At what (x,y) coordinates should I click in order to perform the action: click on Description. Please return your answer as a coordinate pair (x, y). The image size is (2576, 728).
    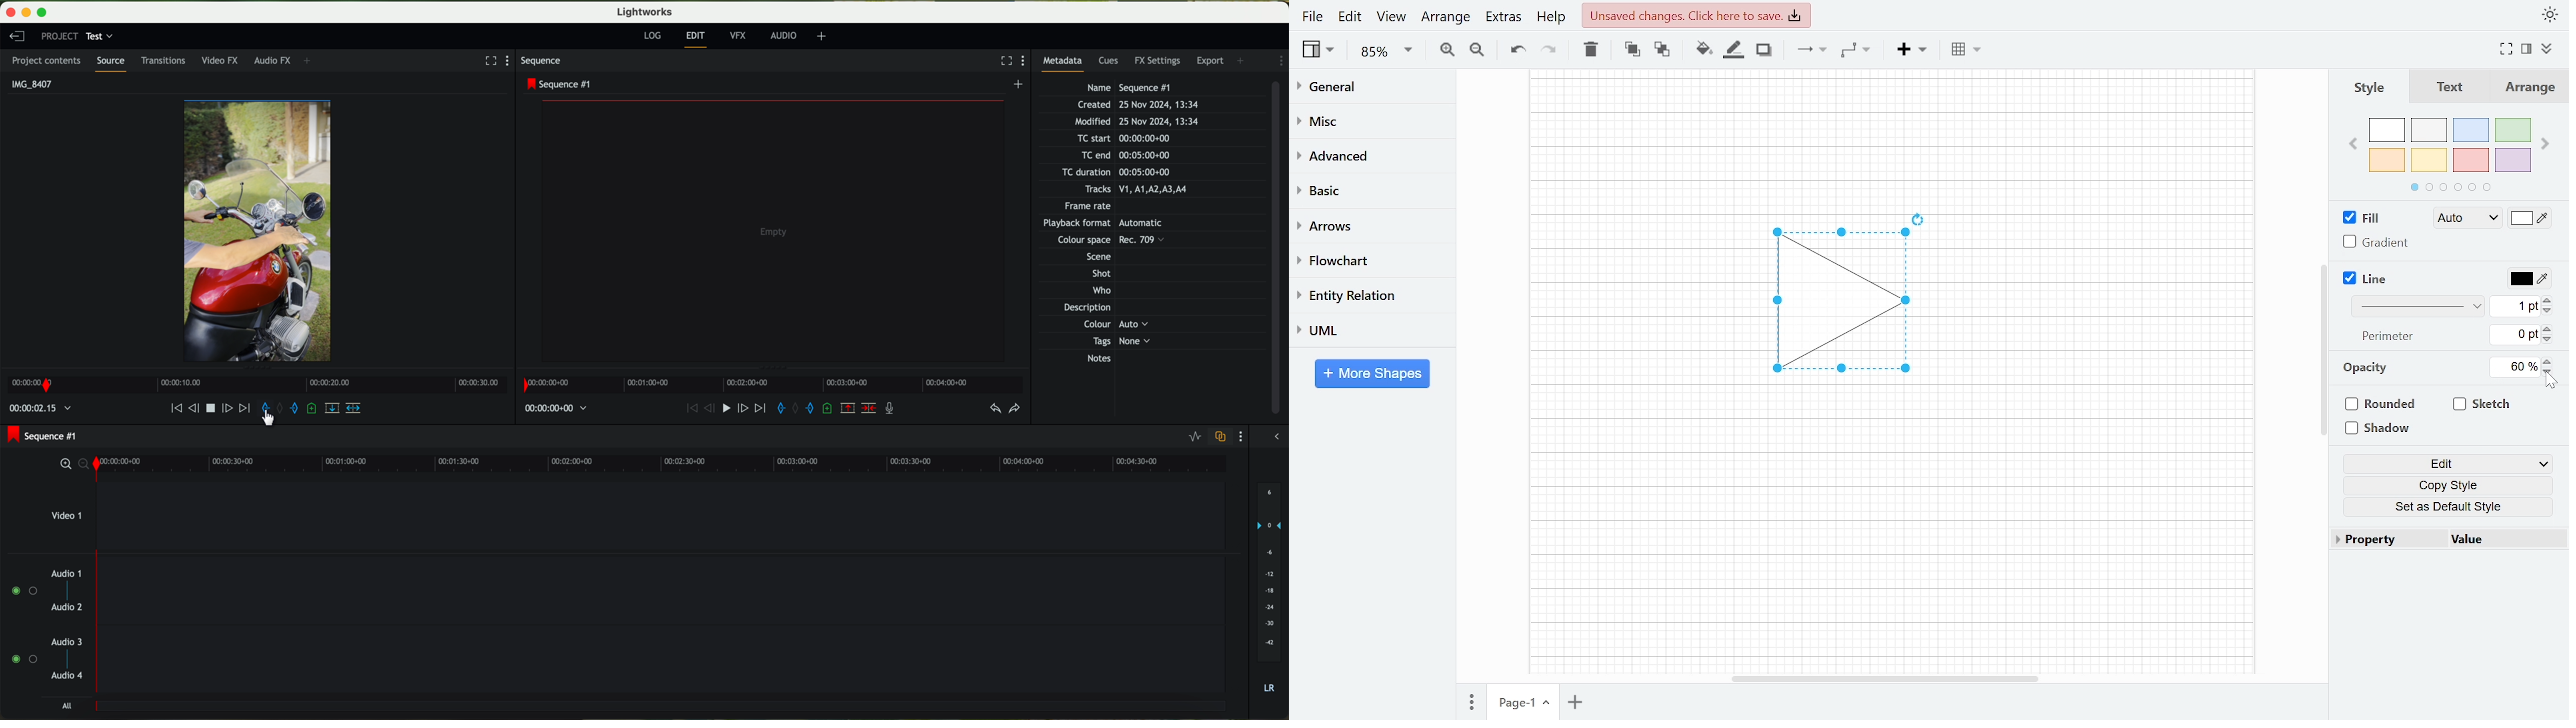
    Looking at the image, I should click on (1099, 309).